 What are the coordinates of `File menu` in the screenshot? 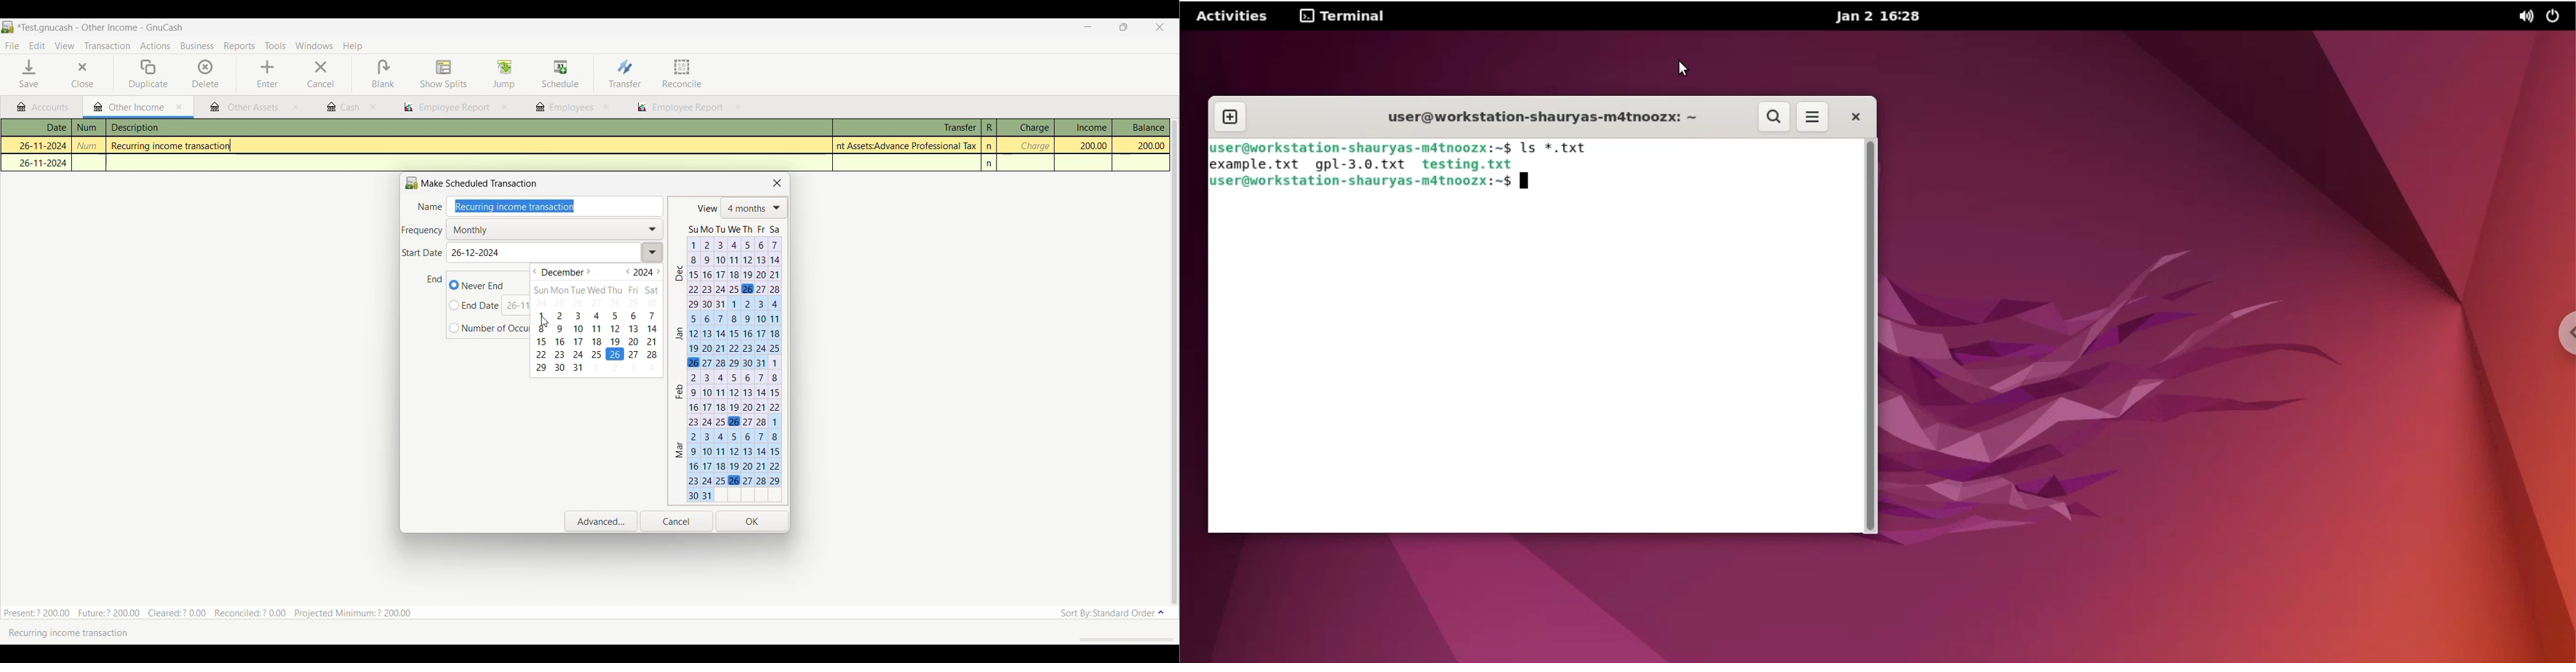 It's located at (12, 46).